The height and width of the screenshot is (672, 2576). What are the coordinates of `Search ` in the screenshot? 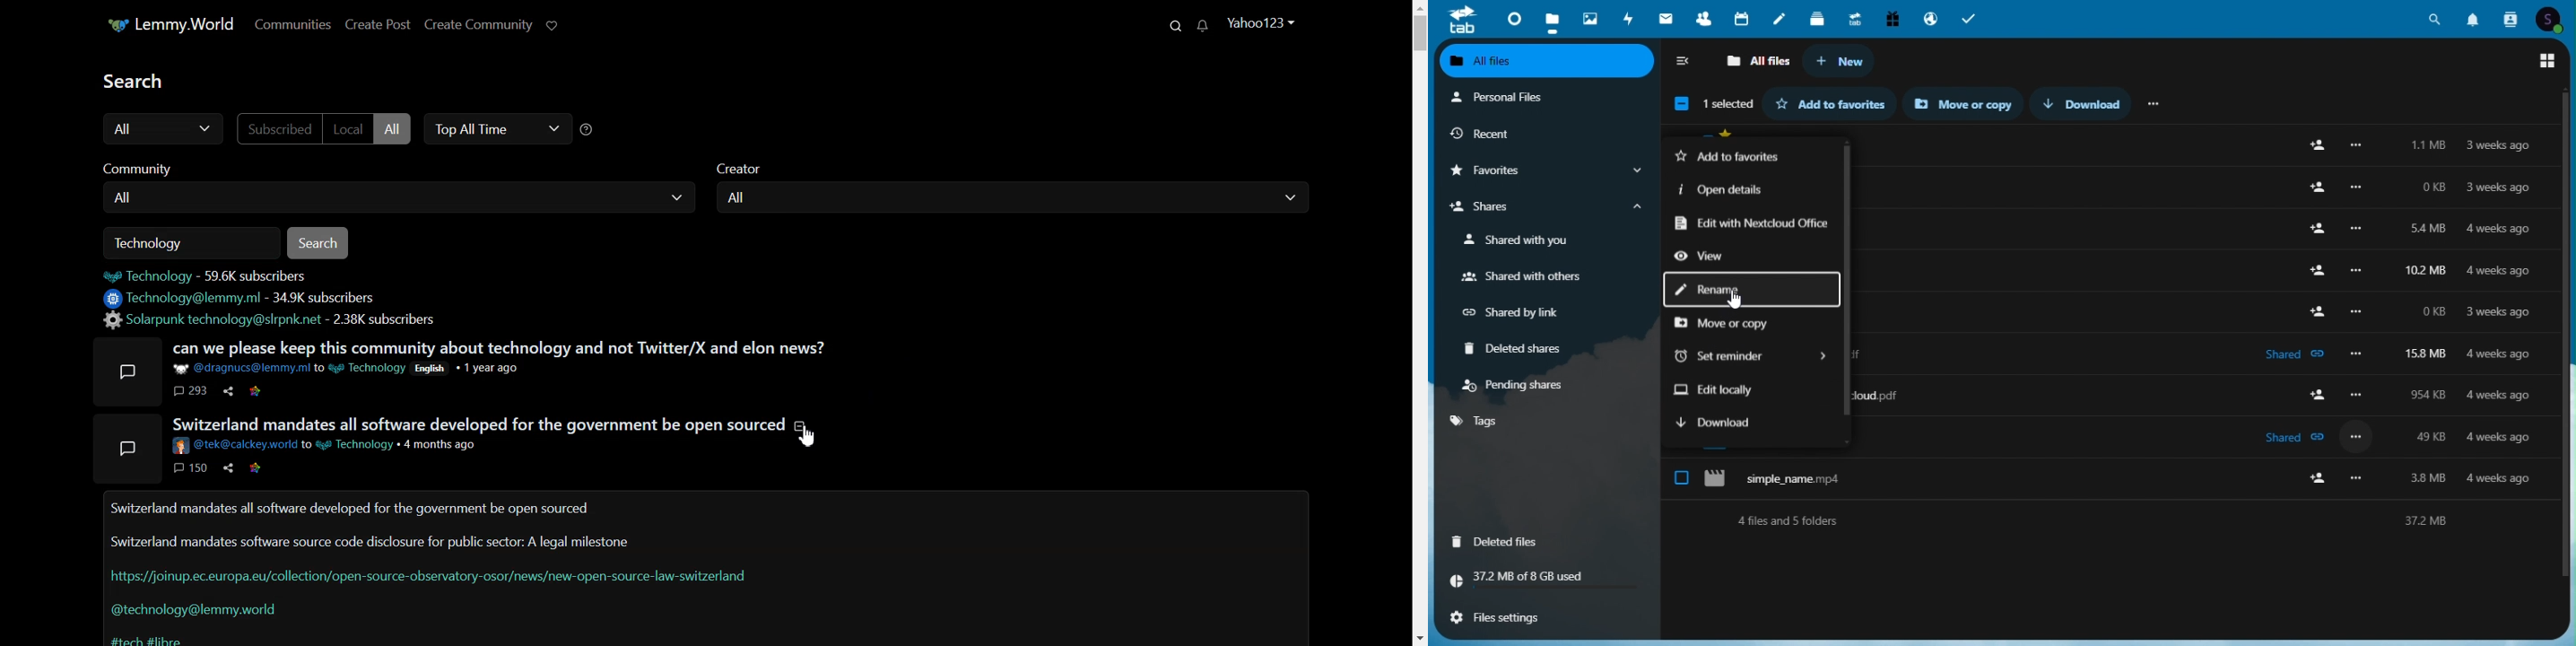 It's located at (2435, 16).